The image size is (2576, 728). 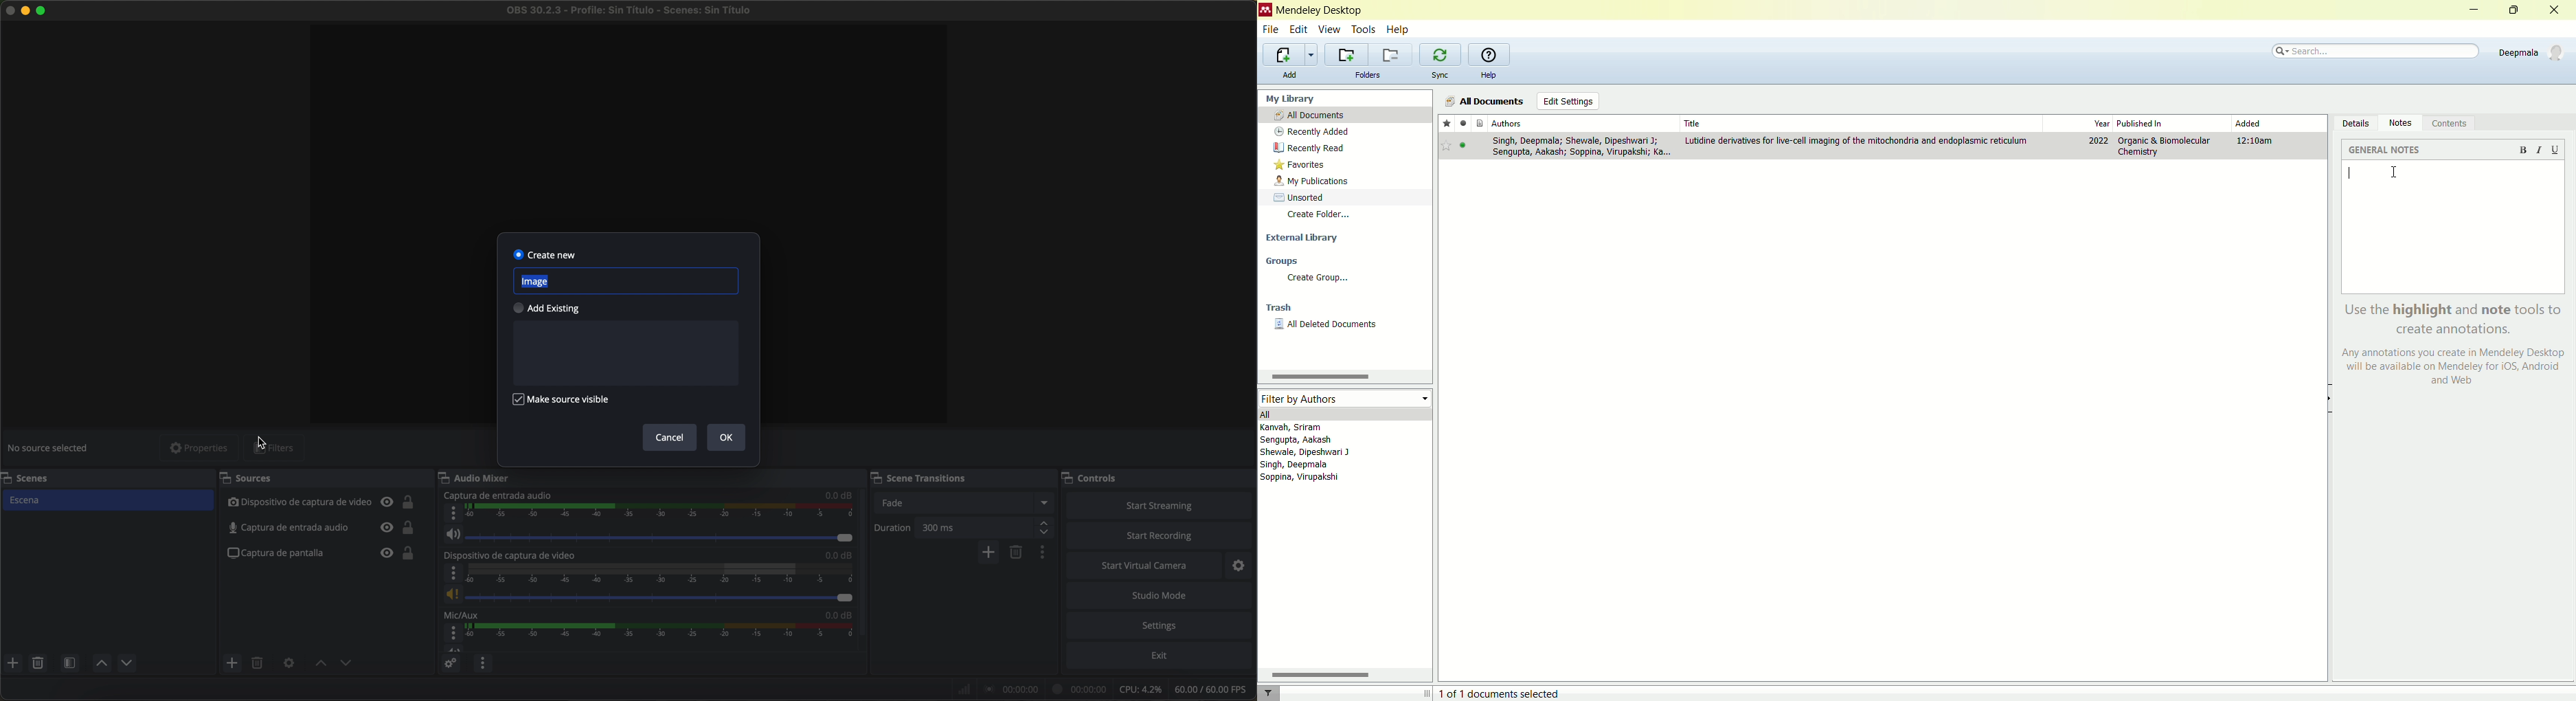 What do you see at coordinates (1345, 196) in the screenshot?
I see `unsorted` at bounding box center [1345, 196].